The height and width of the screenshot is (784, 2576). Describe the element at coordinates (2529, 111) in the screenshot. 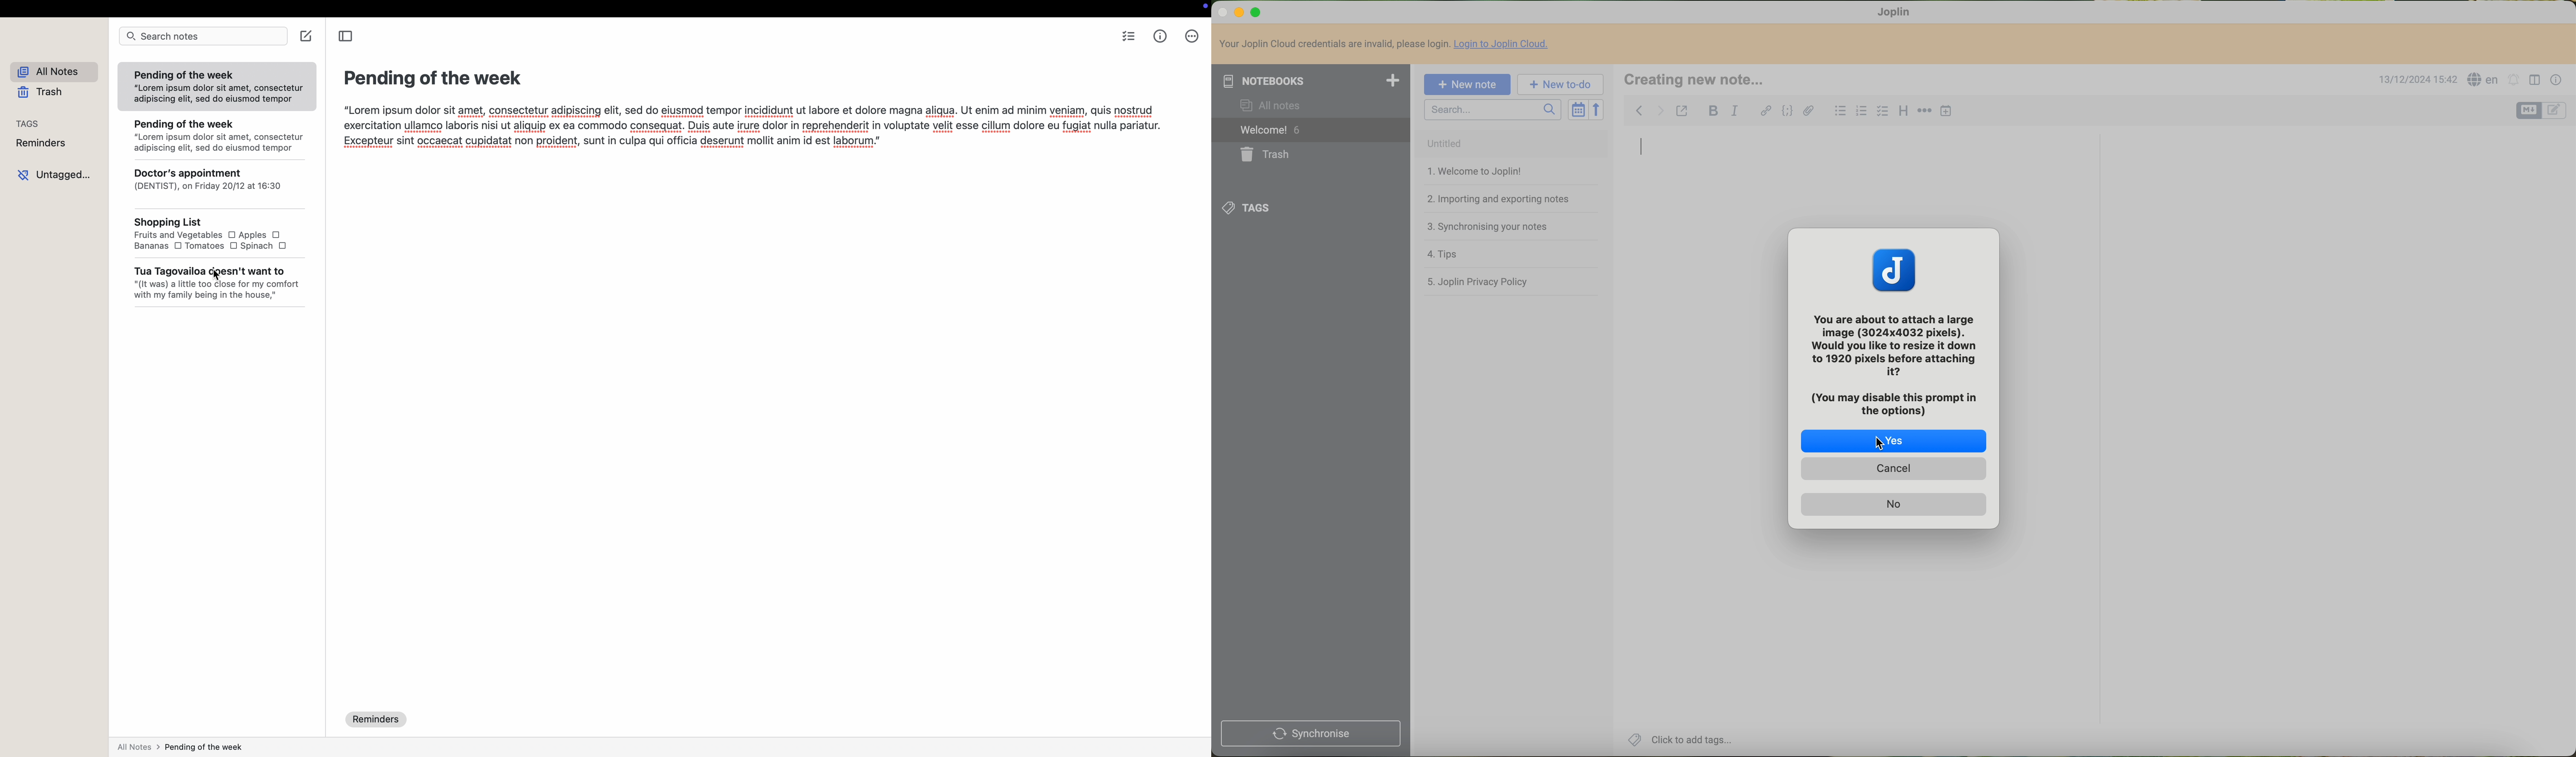

I see `toggle editors` at that location.